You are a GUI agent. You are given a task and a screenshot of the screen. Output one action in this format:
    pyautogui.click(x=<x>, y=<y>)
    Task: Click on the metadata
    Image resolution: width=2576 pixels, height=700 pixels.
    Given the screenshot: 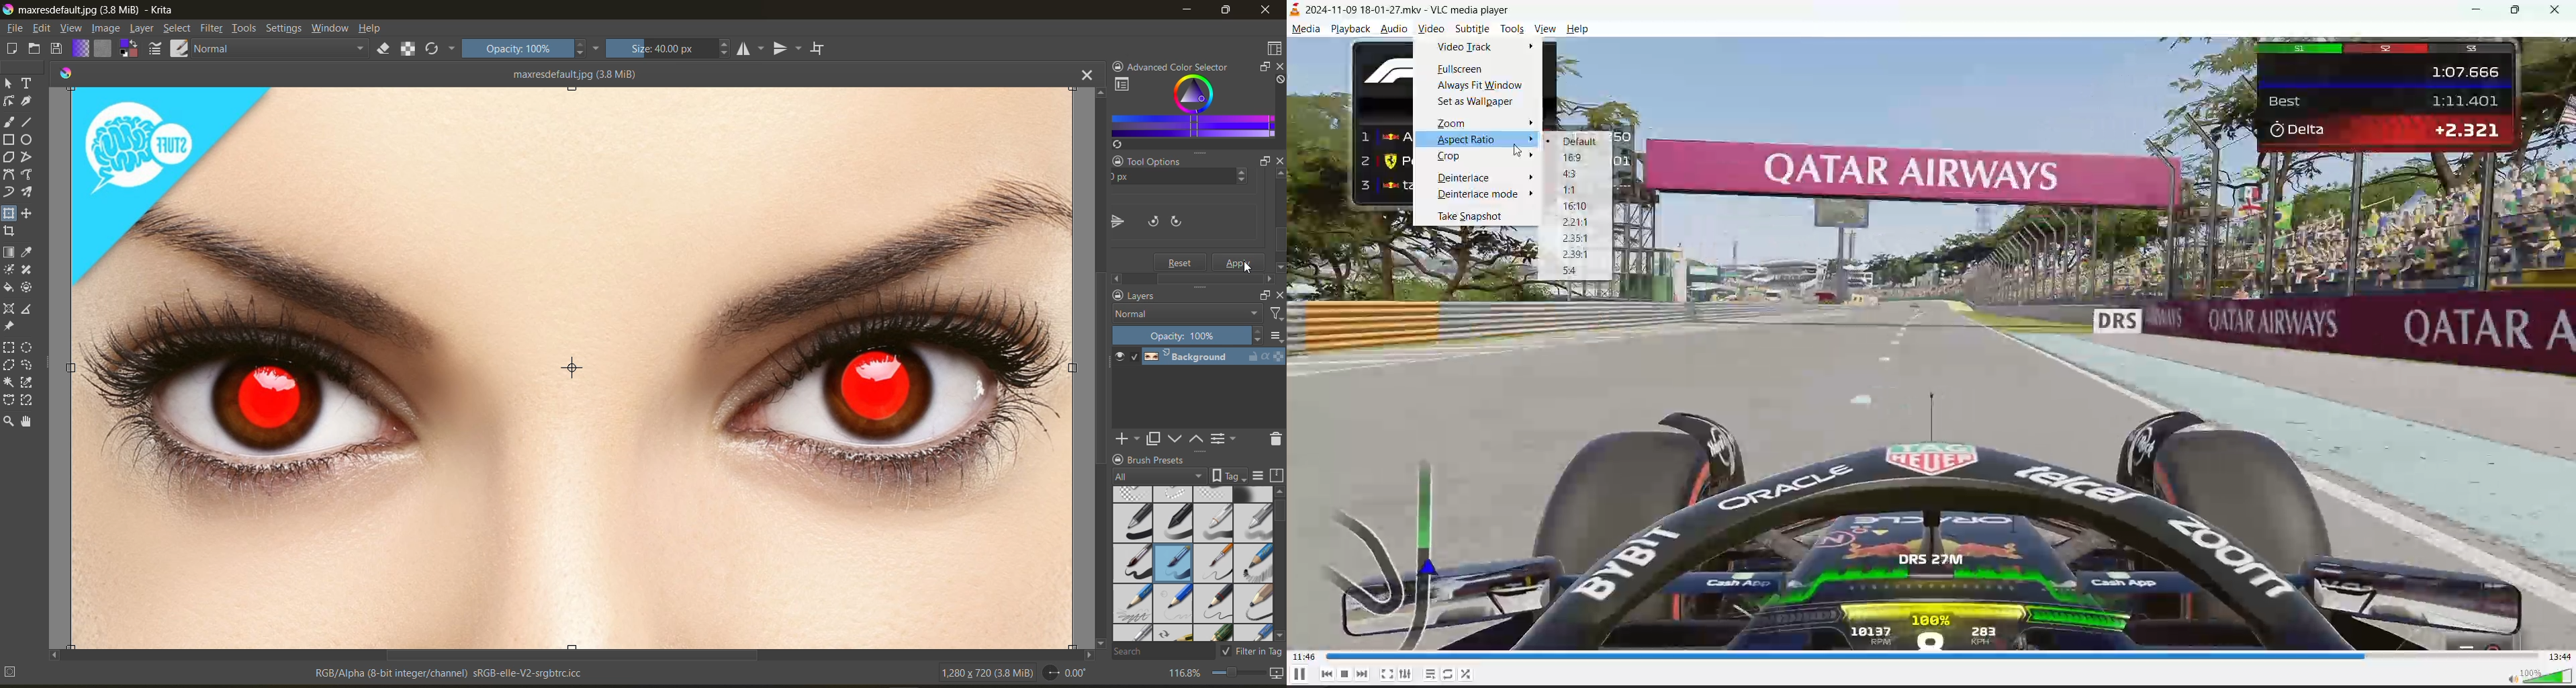 What is the action you would take?
    pyautogui.click(x=297, y=673)
    